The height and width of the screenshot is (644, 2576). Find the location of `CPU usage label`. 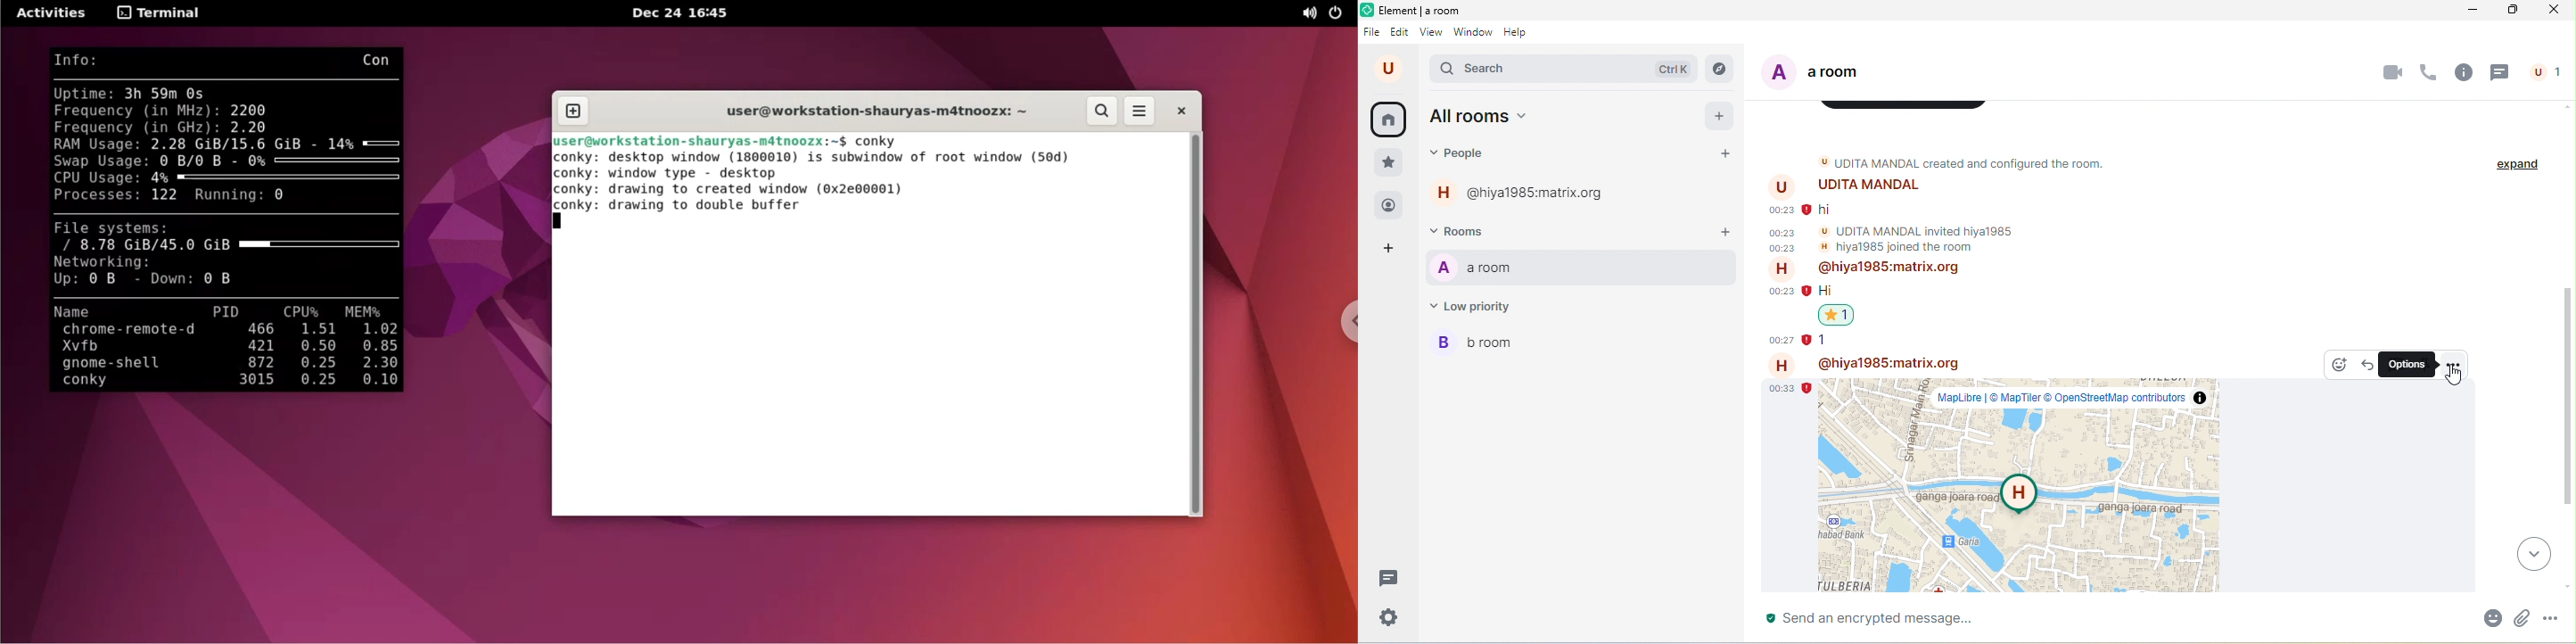

CPU usage label is located at coordinates (97, 178).